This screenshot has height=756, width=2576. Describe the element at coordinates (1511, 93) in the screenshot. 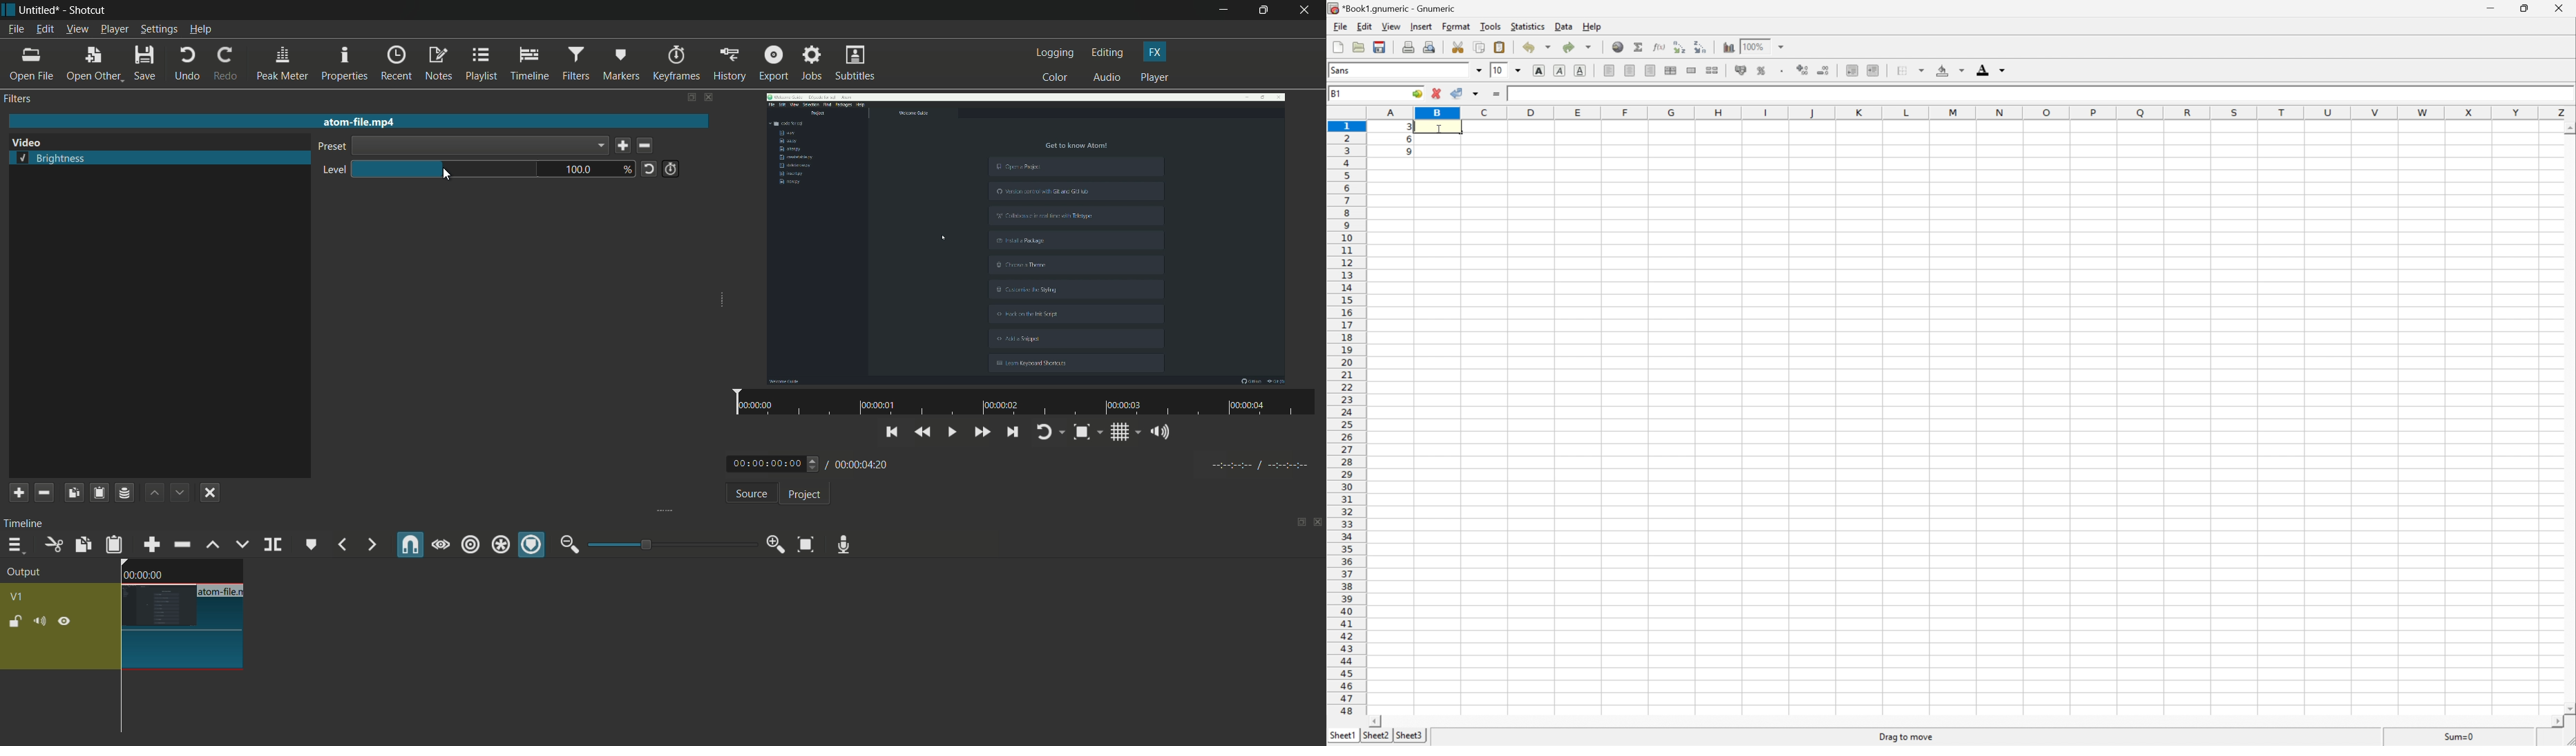

I see `3` at that location.